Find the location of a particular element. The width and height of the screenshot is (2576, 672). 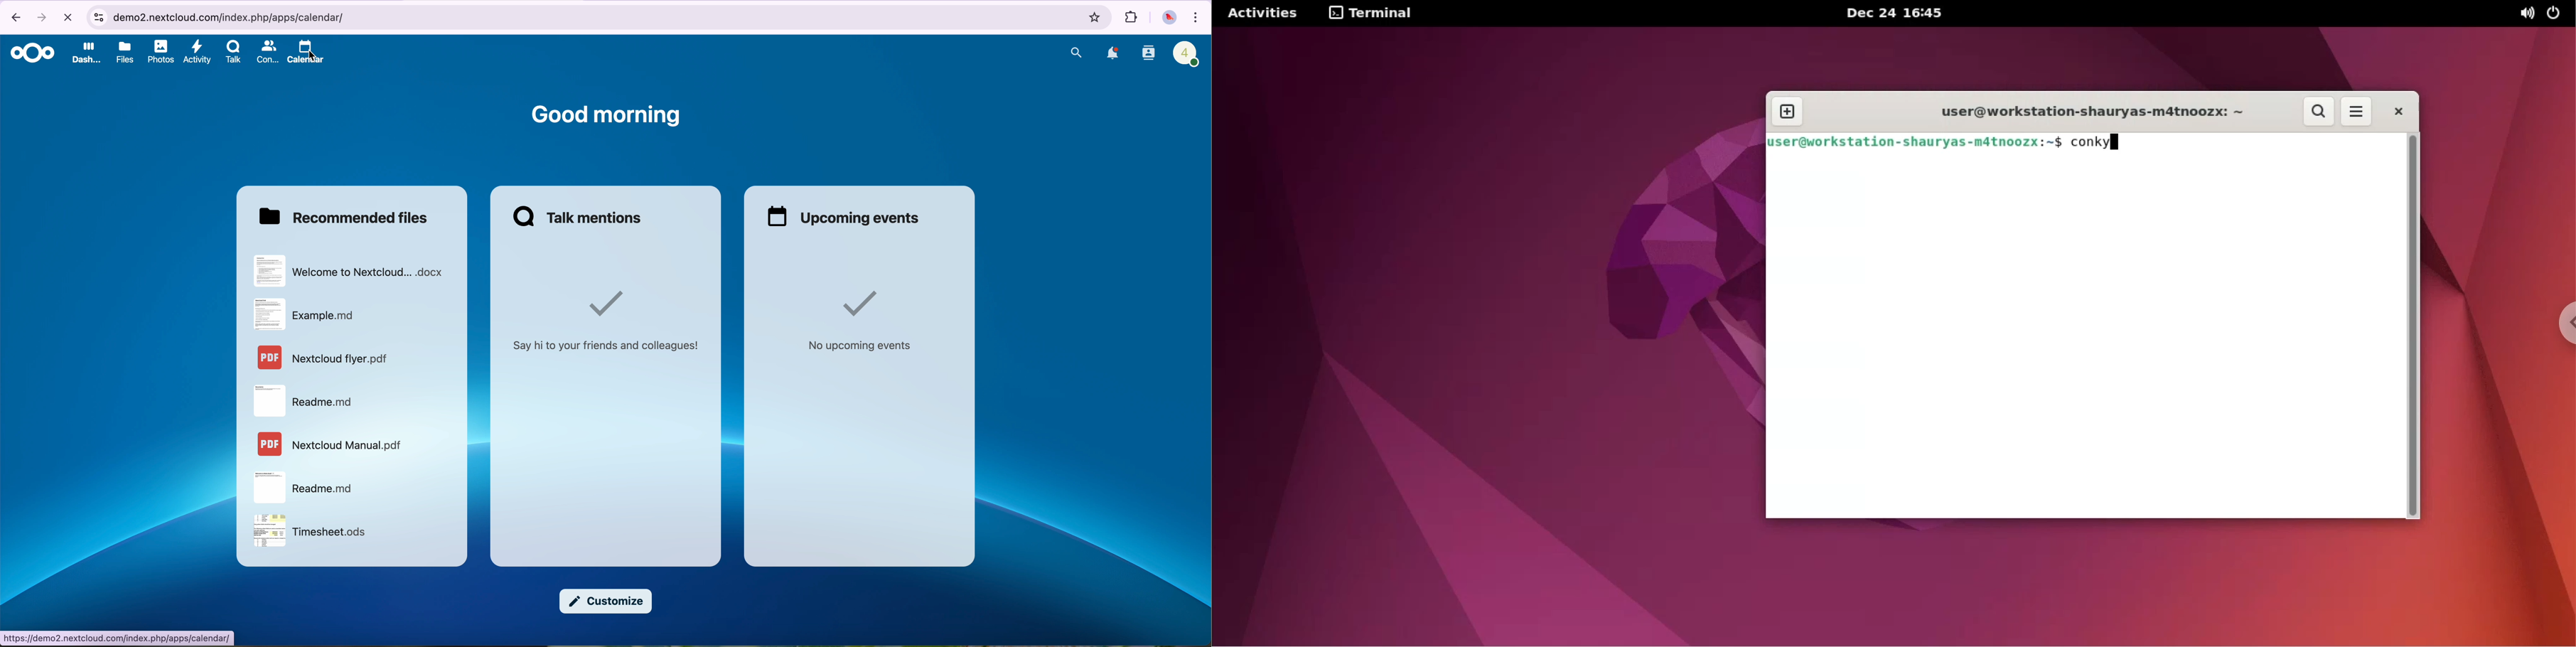

contacts is located at coordinates (264, 52).